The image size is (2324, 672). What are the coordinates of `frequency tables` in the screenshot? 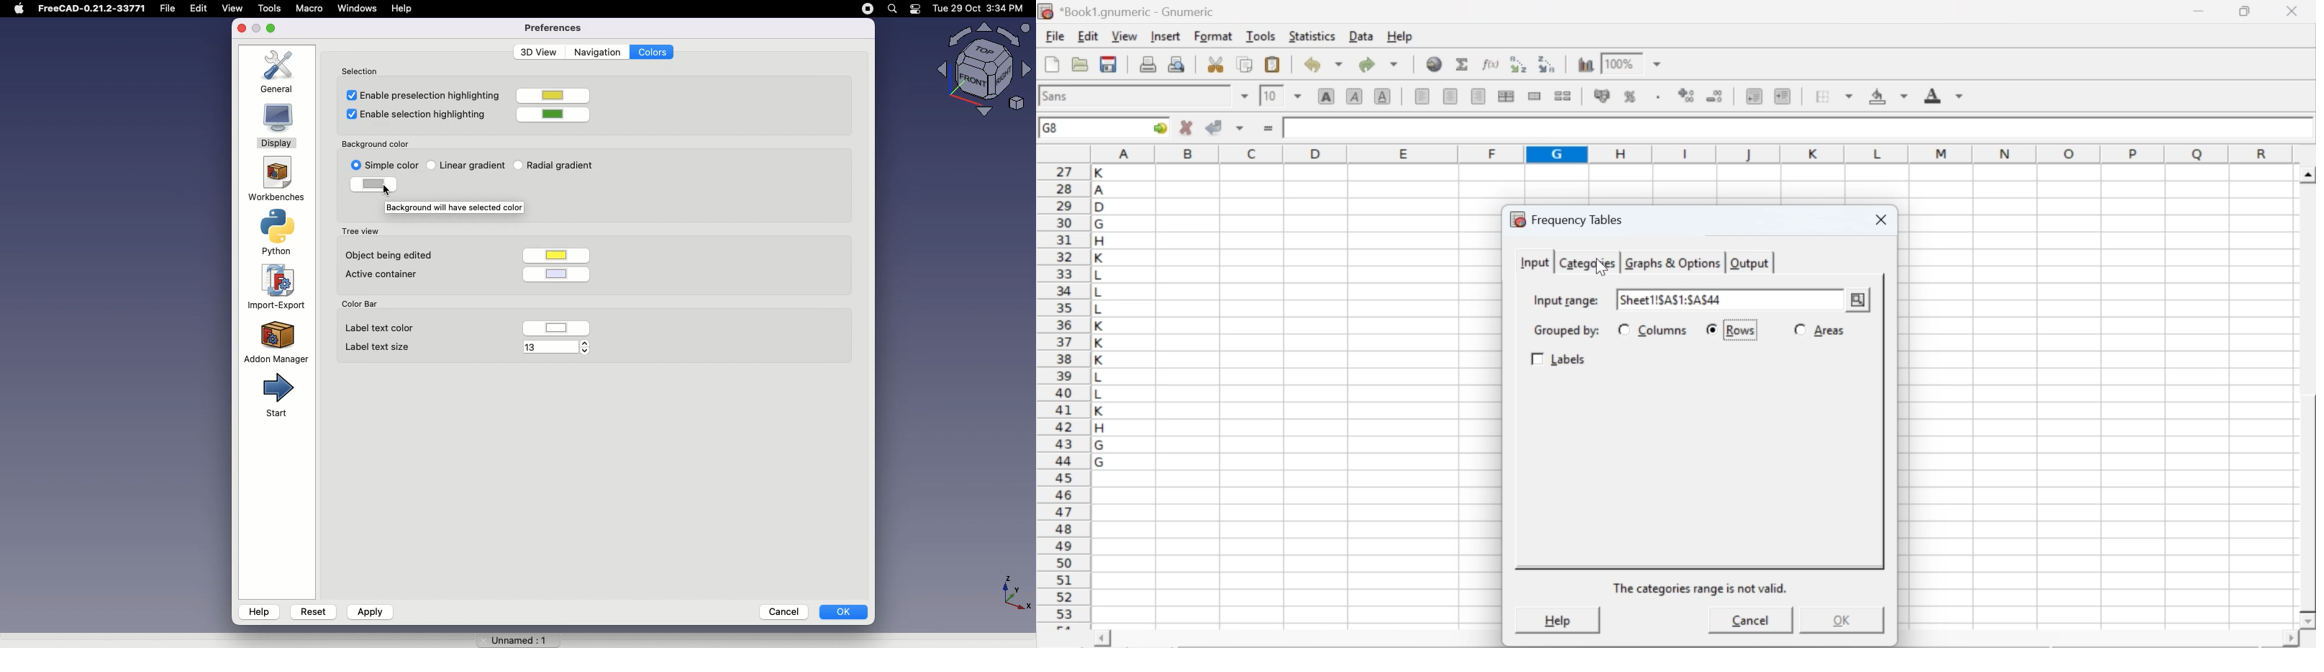 It's located at (1567, 219).